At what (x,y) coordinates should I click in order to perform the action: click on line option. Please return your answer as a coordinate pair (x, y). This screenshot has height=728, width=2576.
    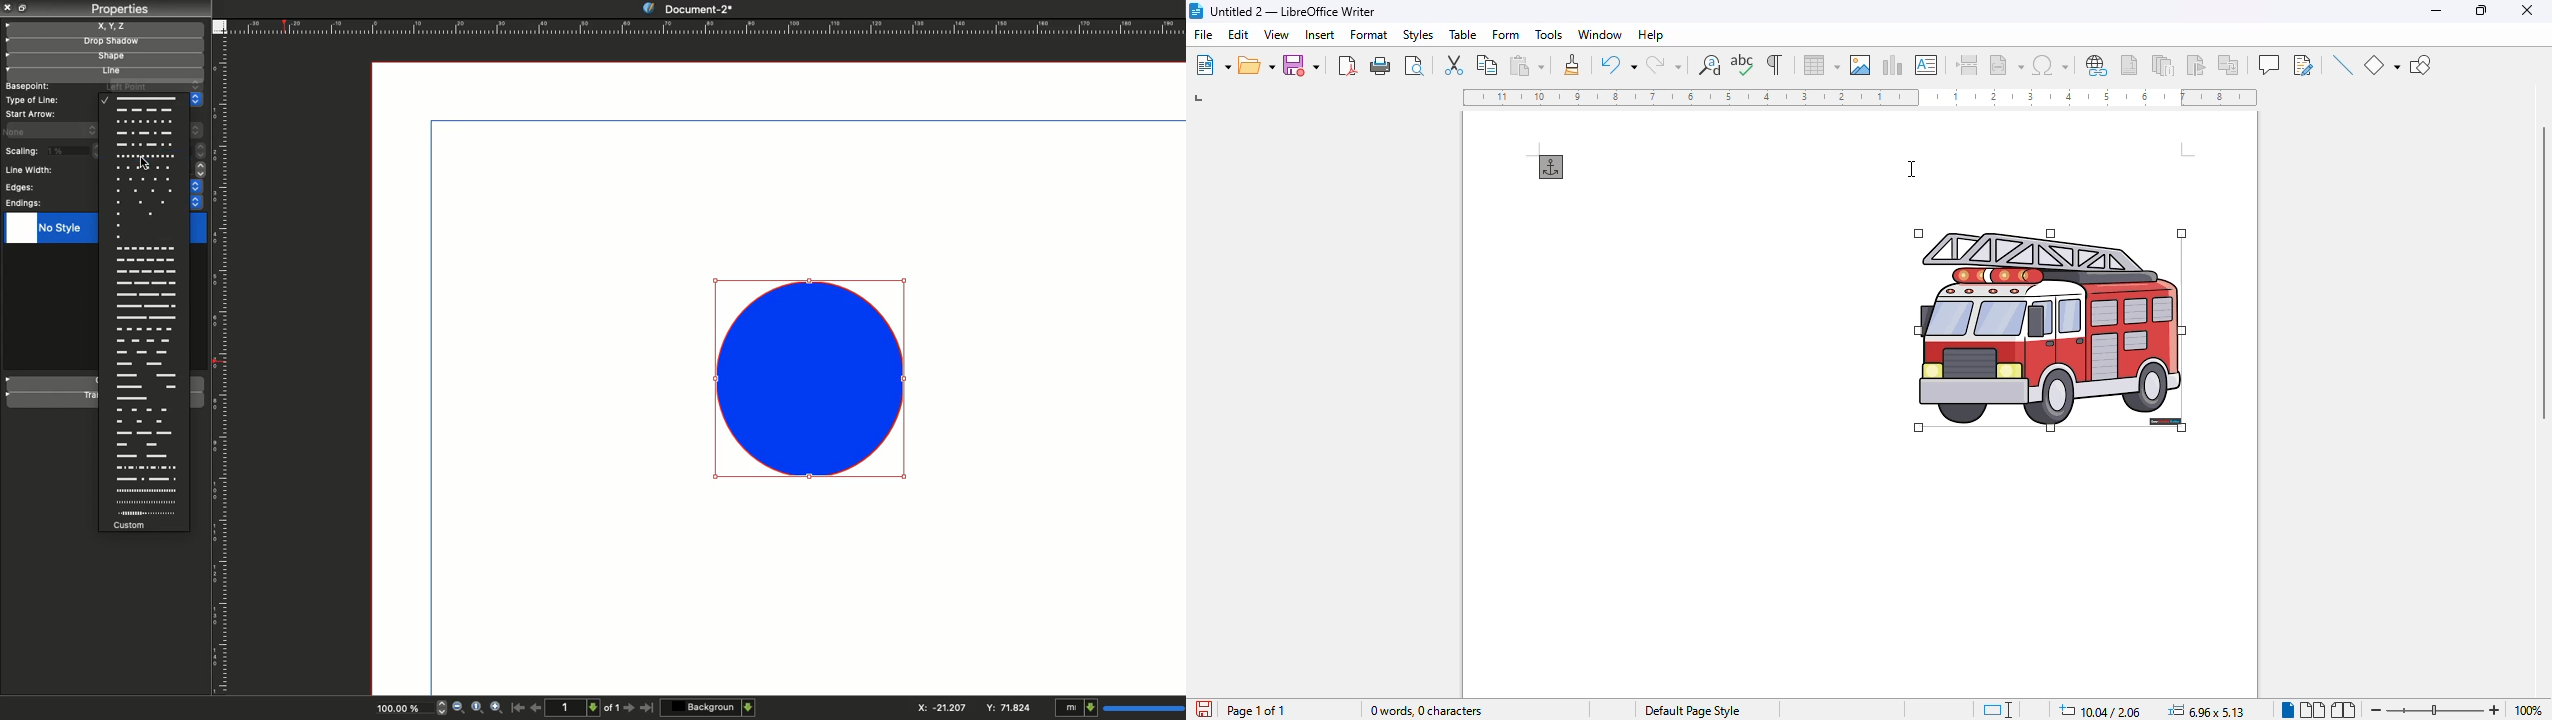
    Looking at the image, I should click on (145, 225).